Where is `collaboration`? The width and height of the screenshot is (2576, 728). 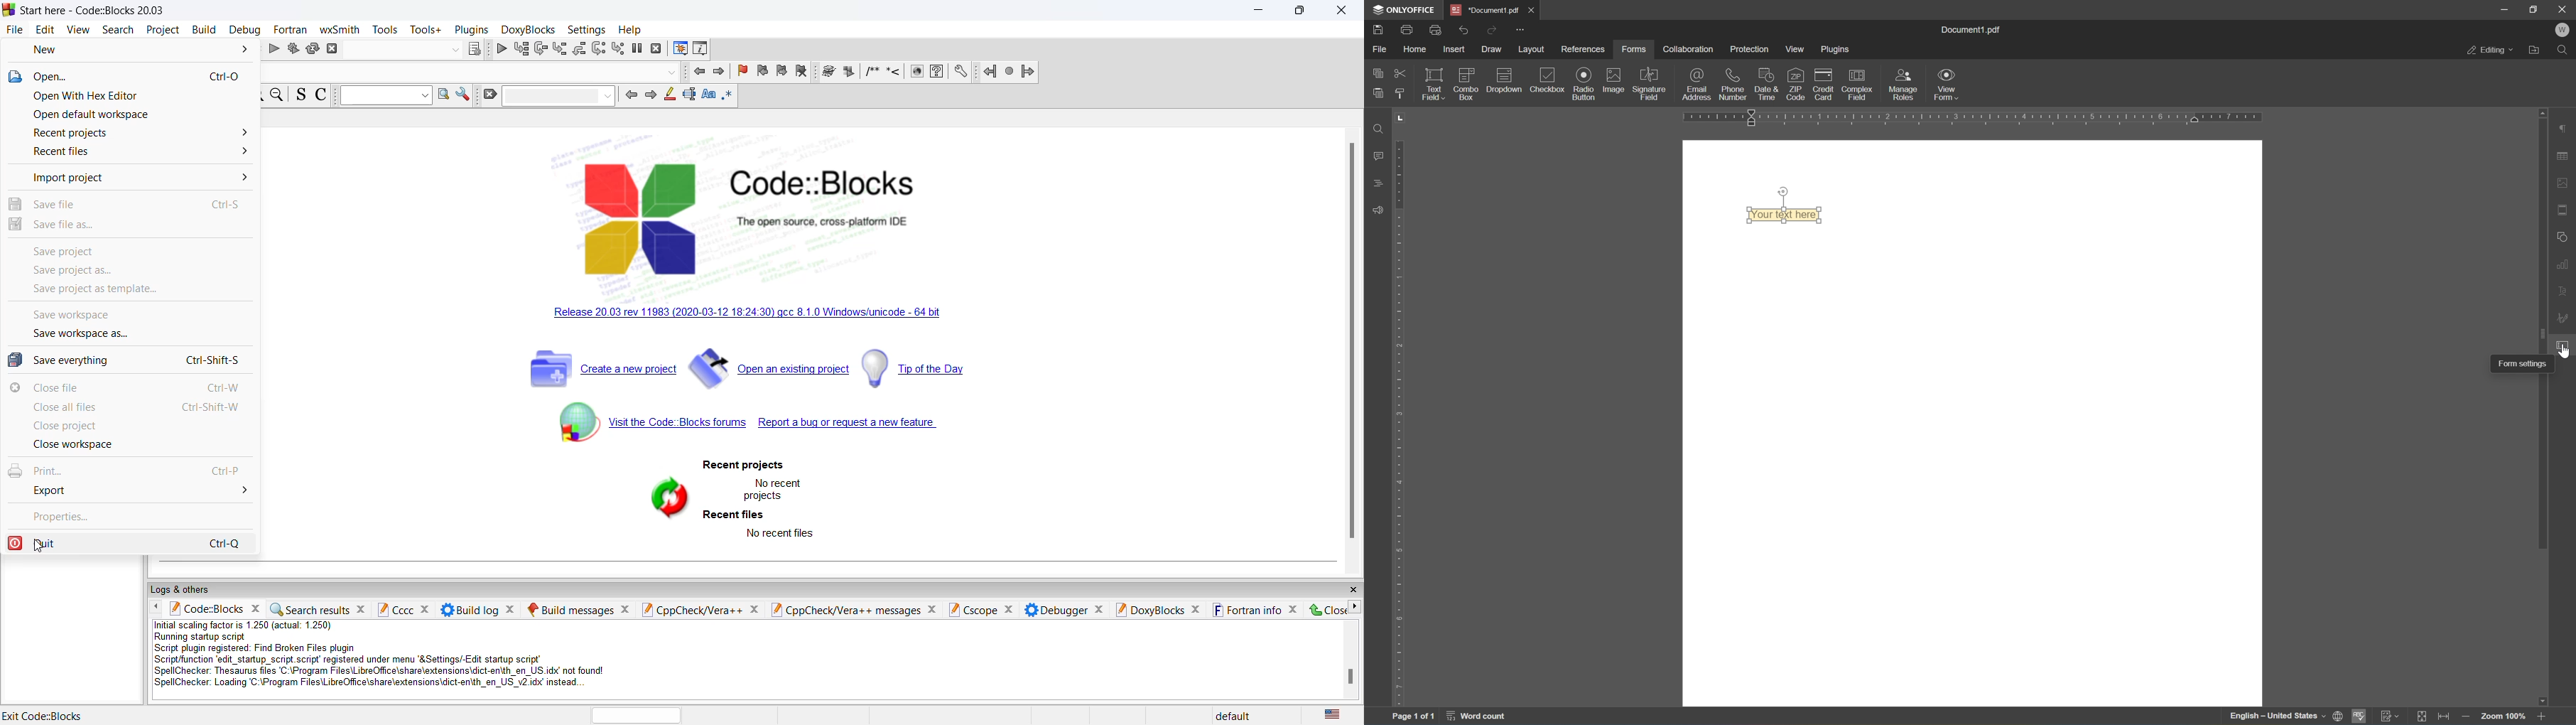 collaboration is located at coordinates (1690, 50).